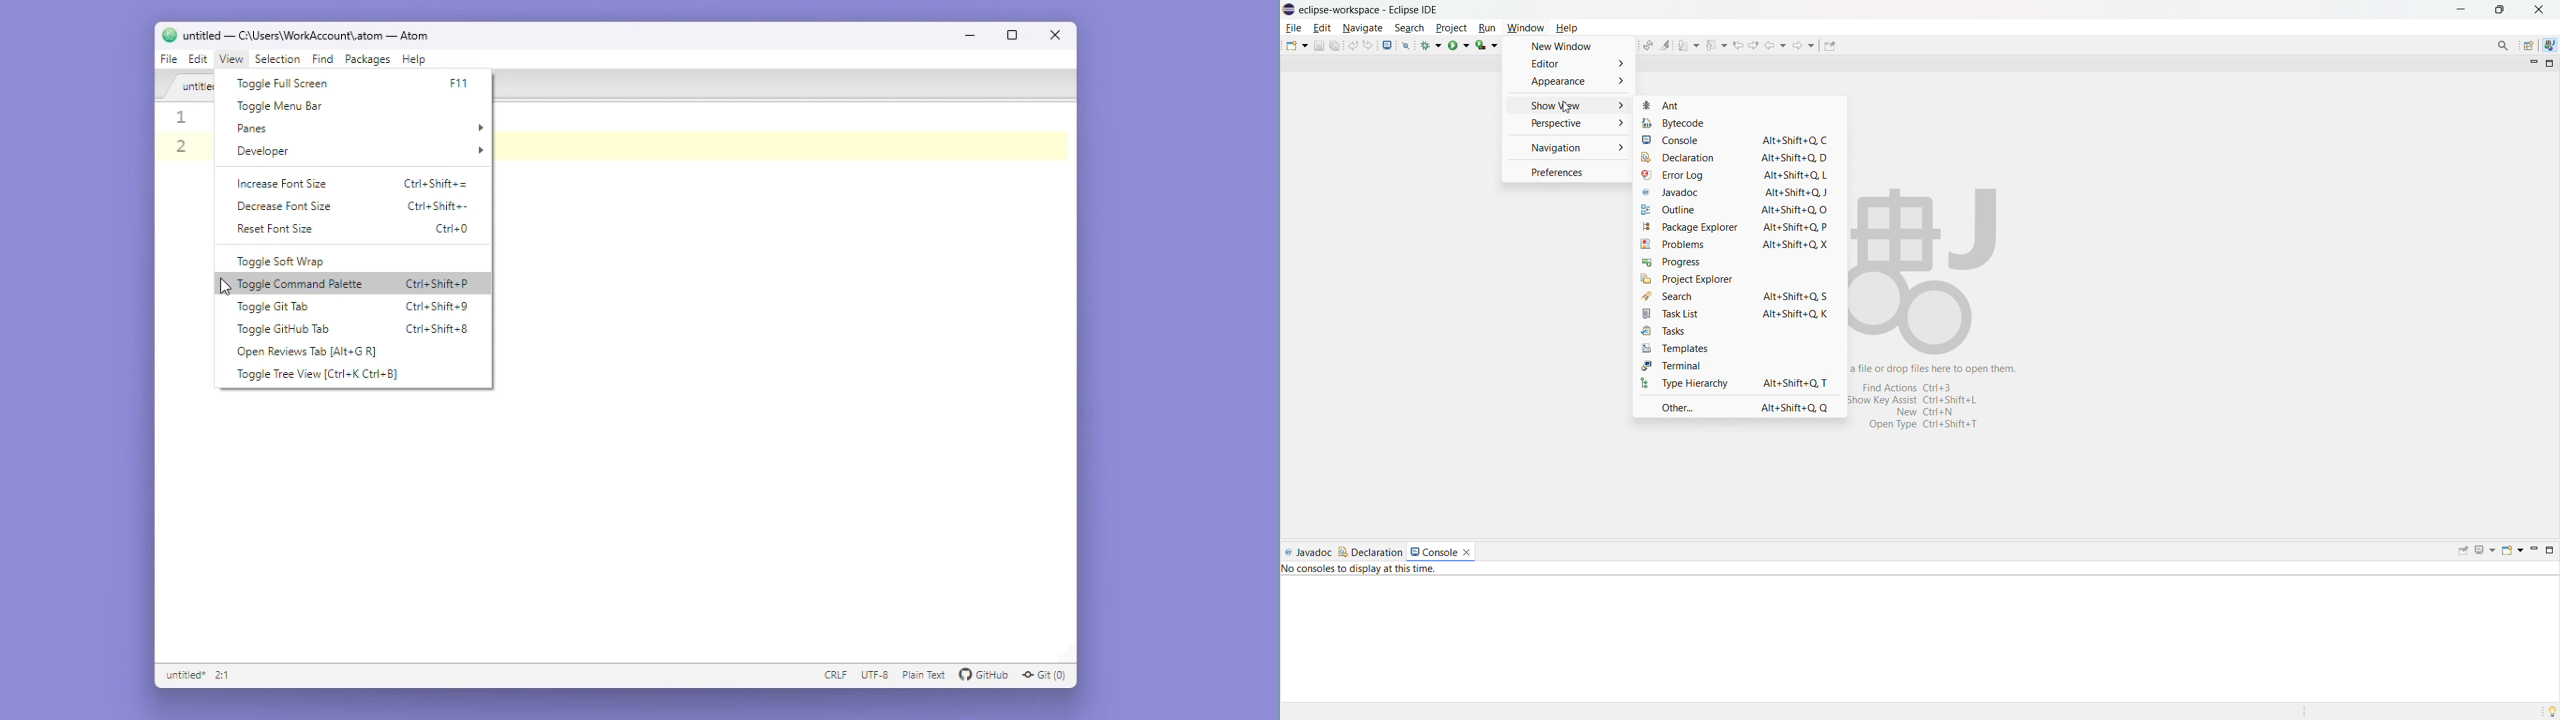 The width and height of the screenshot is (2576, 728). What do you see at coordinates (438, 206) in the screenshot?
I see `ctrl+shift+-` at bounding box center [438, 206].